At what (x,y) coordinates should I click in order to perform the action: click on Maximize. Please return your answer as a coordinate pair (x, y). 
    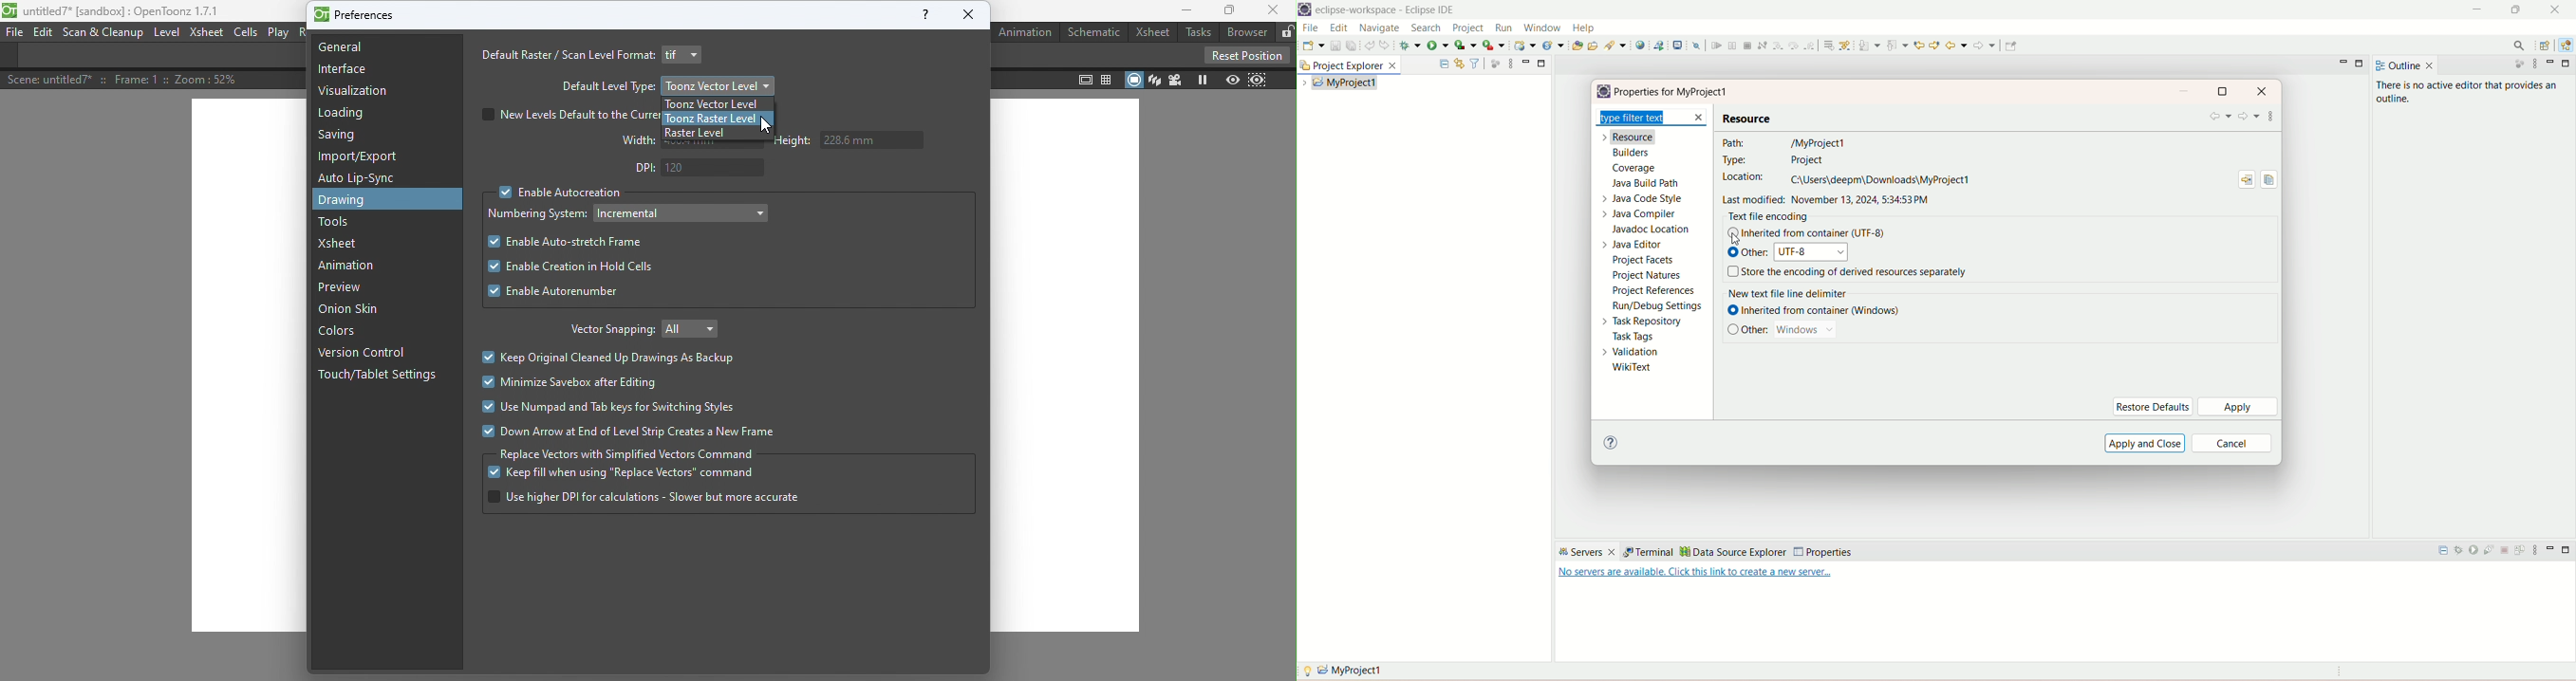
    Looking at the image, I should click on (1227, 10).